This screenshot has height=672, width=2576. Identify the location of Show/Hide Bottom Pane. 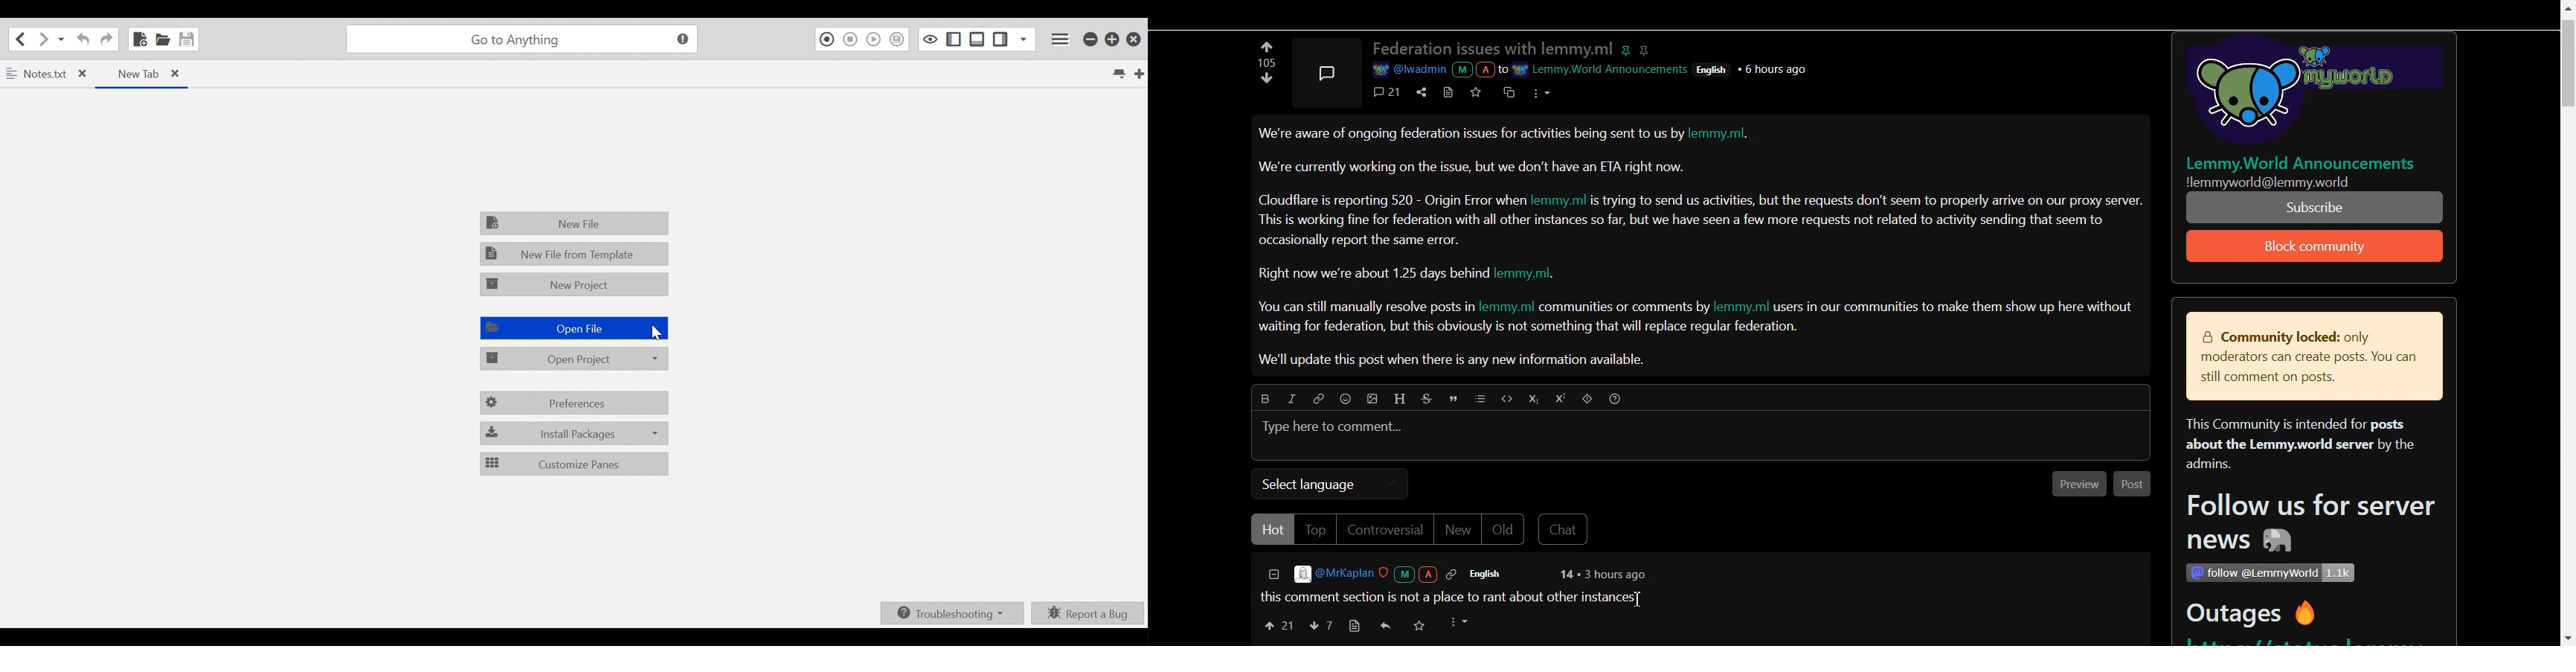
(978, 39).